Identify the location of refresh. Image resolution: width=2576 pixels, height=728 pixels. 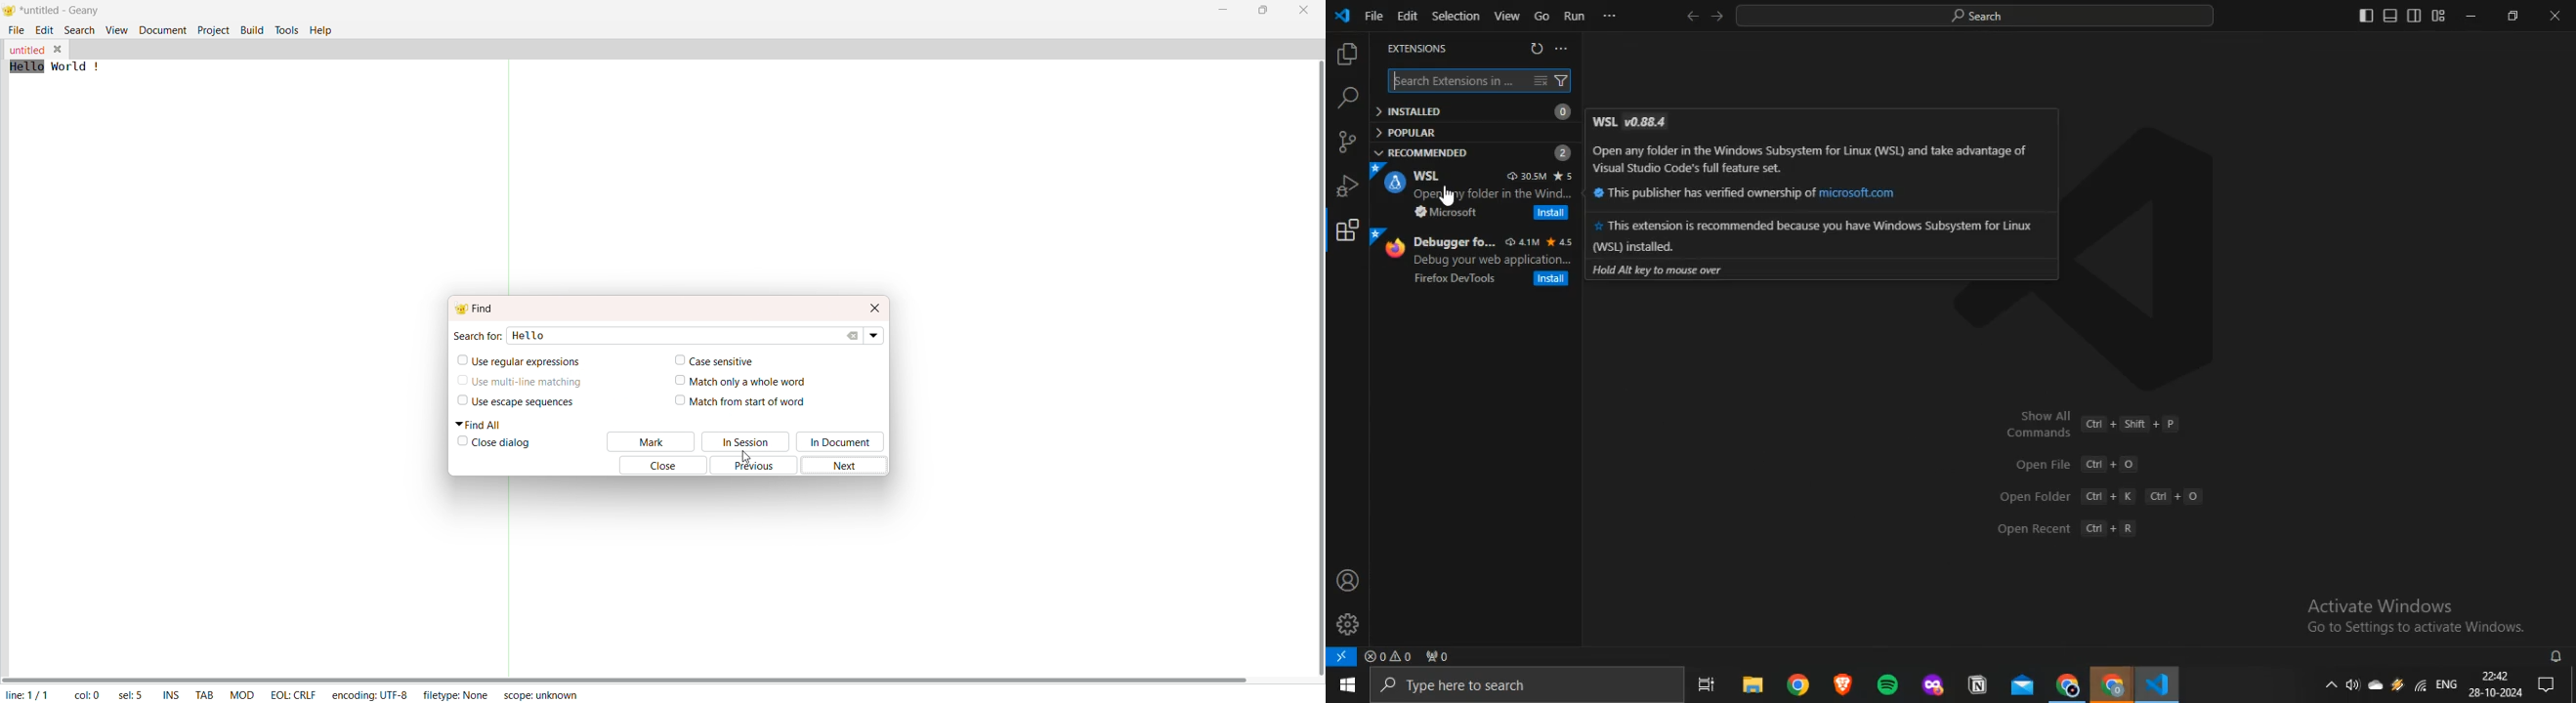
(1537, 48).